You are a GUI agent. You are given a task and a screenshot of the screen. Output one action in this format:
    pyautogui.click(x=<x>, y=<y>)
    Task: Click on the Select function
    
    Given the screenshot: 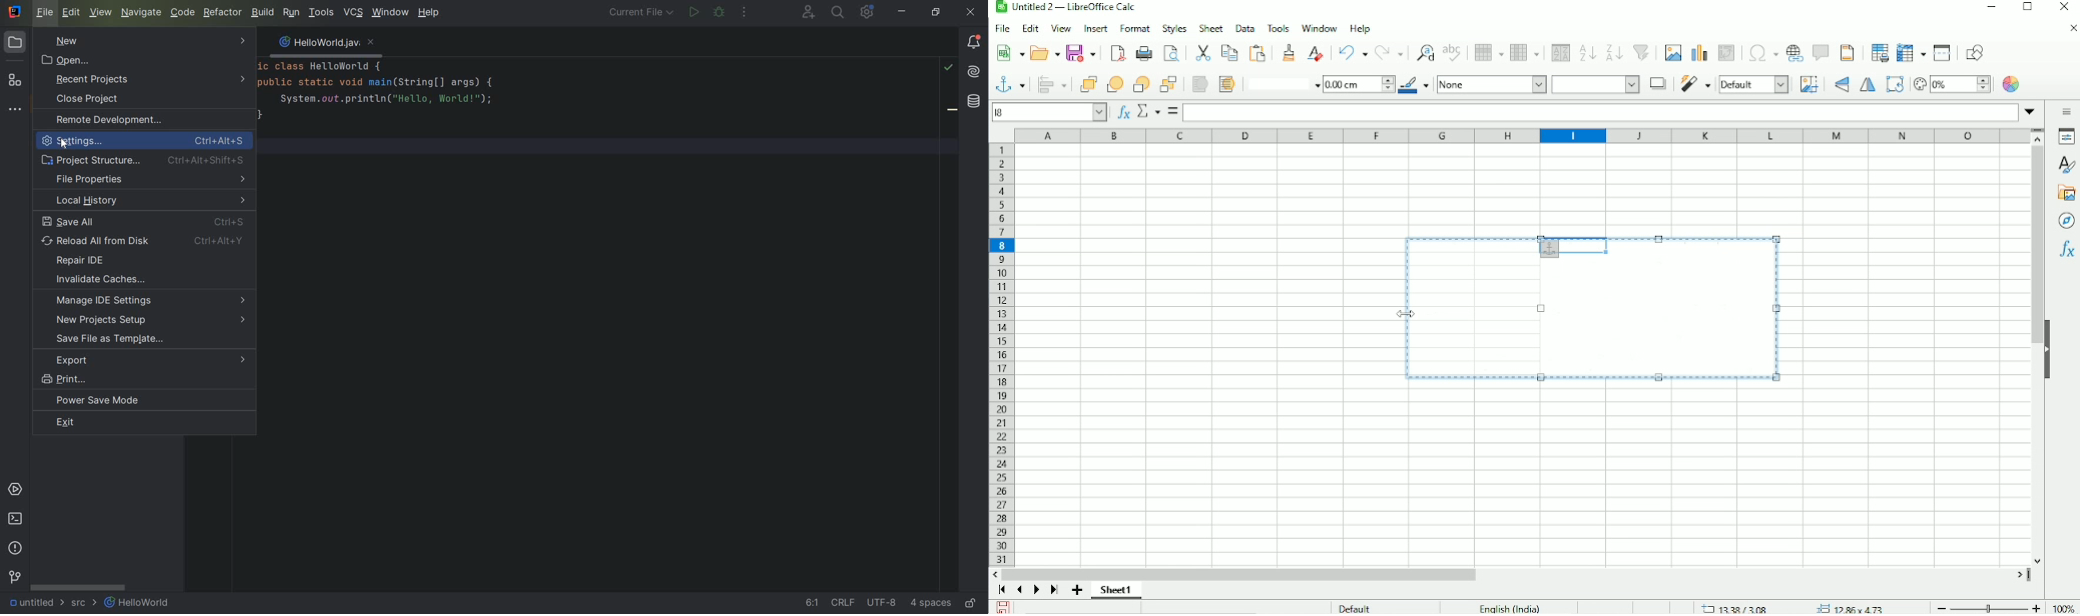 What is the action you would take?
    pyautogui.click(x=1147, y=111)
    